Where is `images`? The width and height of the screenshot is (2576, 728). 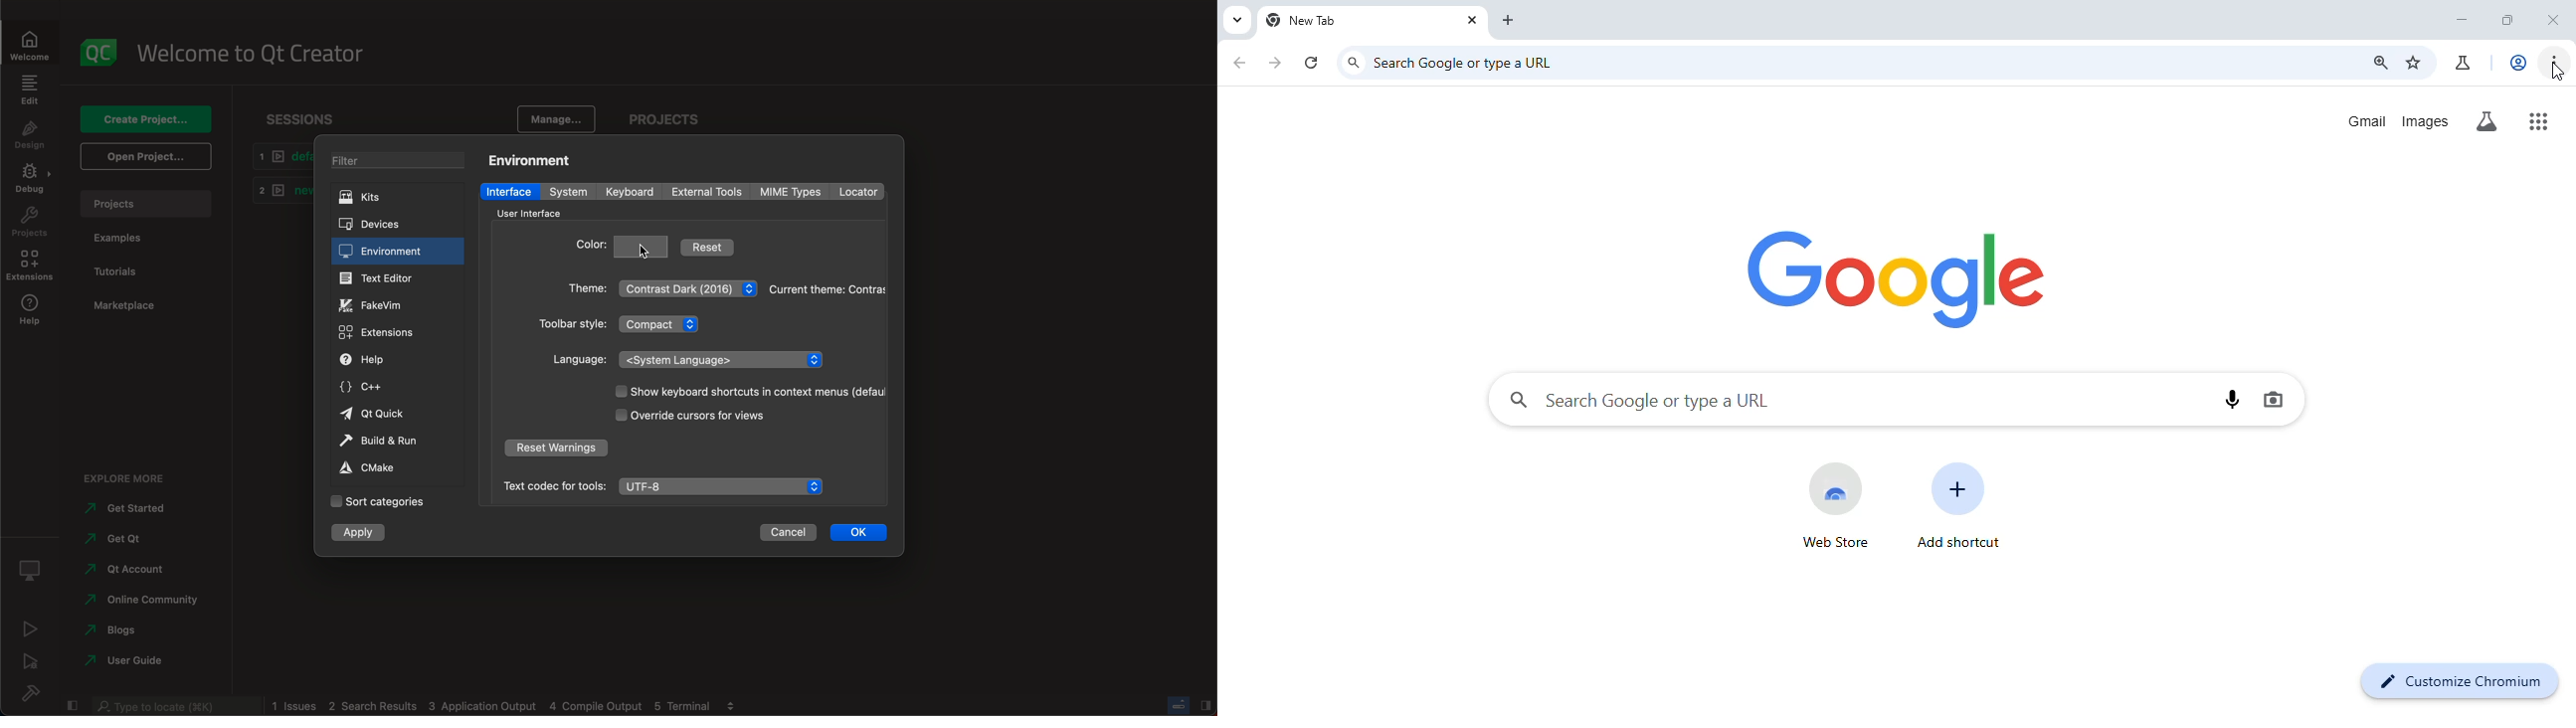 images is located at coordinates (2426, 121).